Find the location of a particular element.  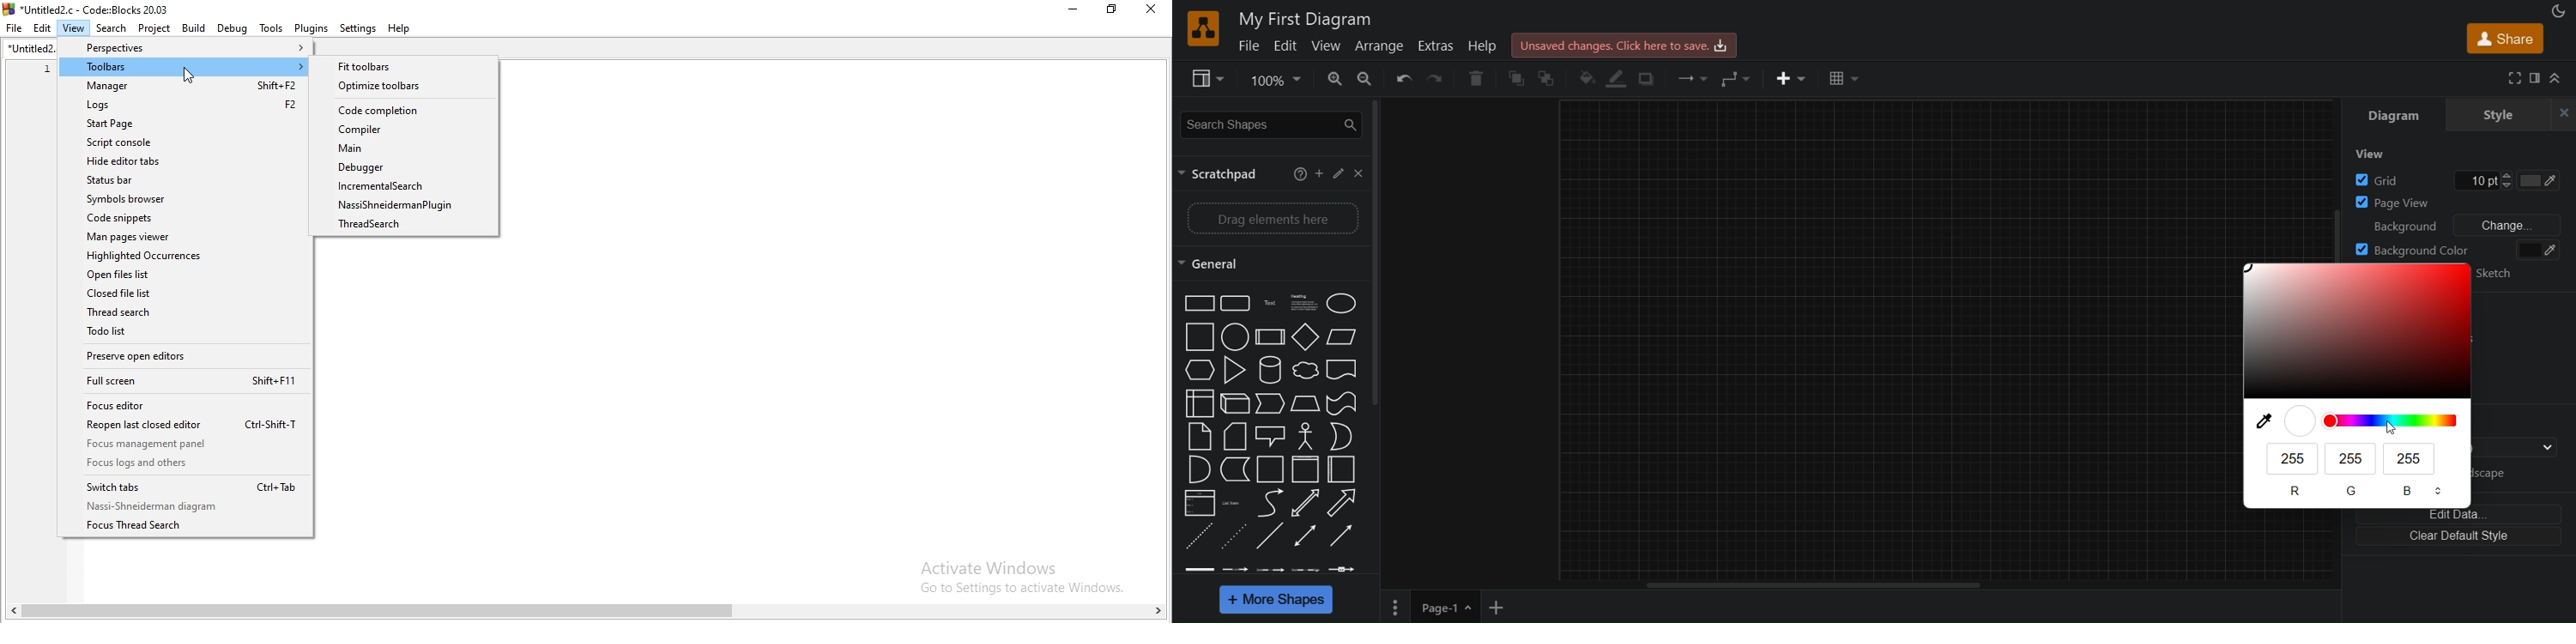

edit is located at coordinates (1285, 48).